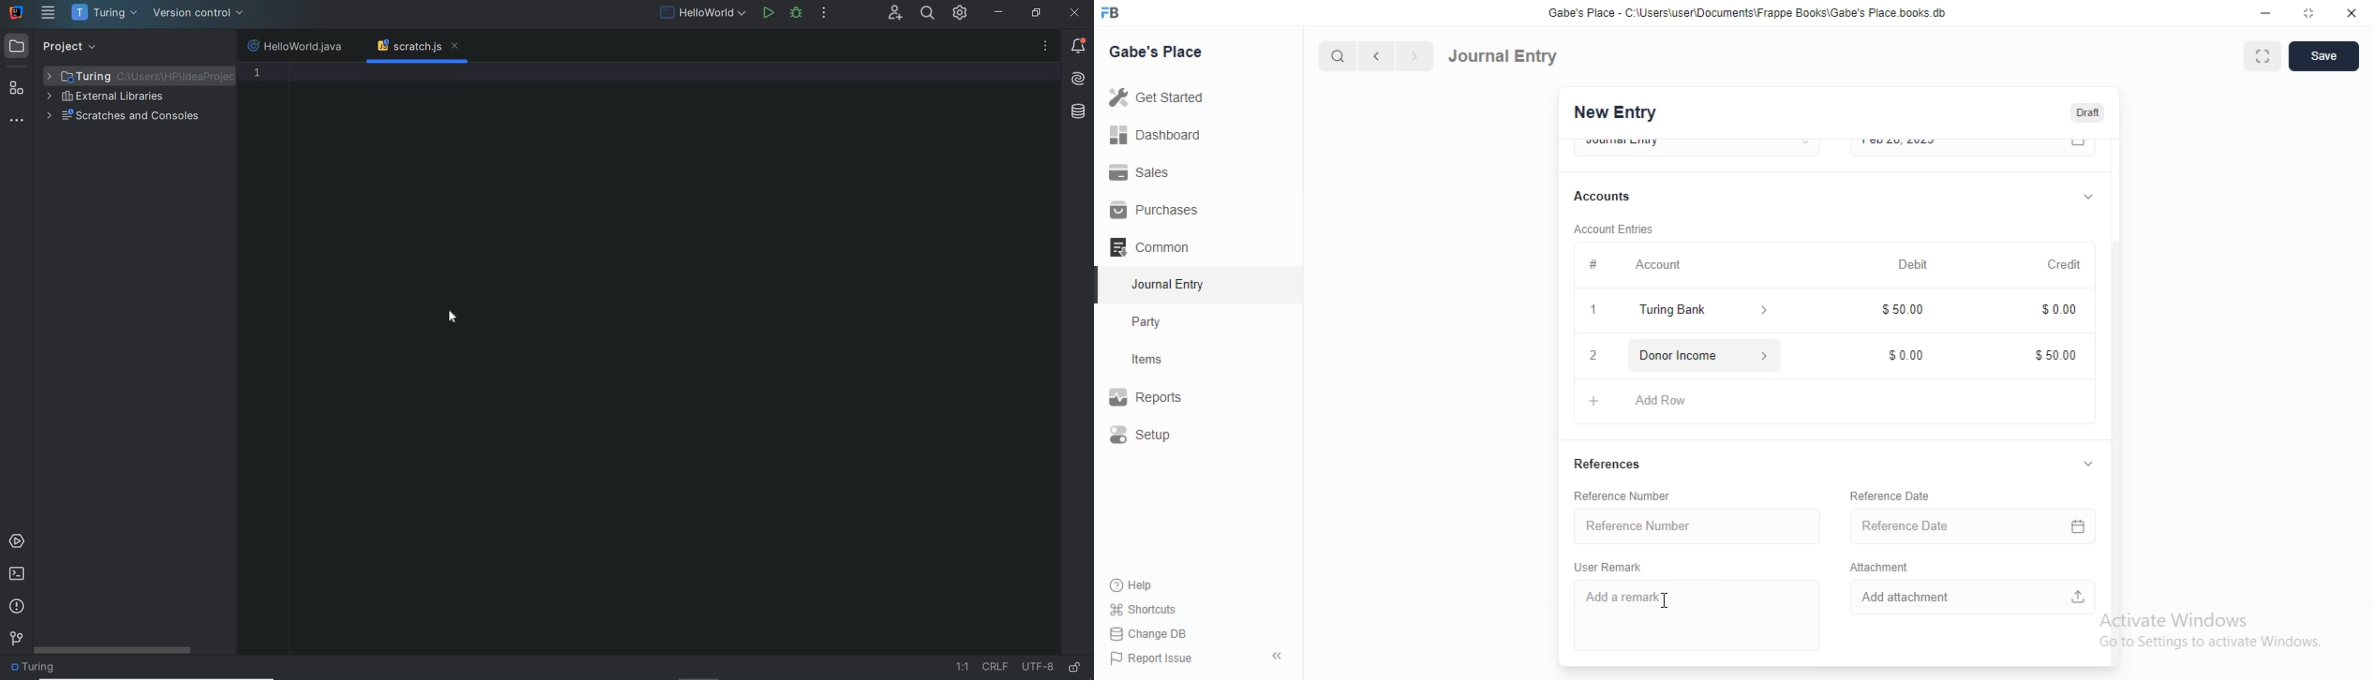  Describe the element at coordinates (1159, 286) in the screenshot. I see `Journal Entry` at that location.